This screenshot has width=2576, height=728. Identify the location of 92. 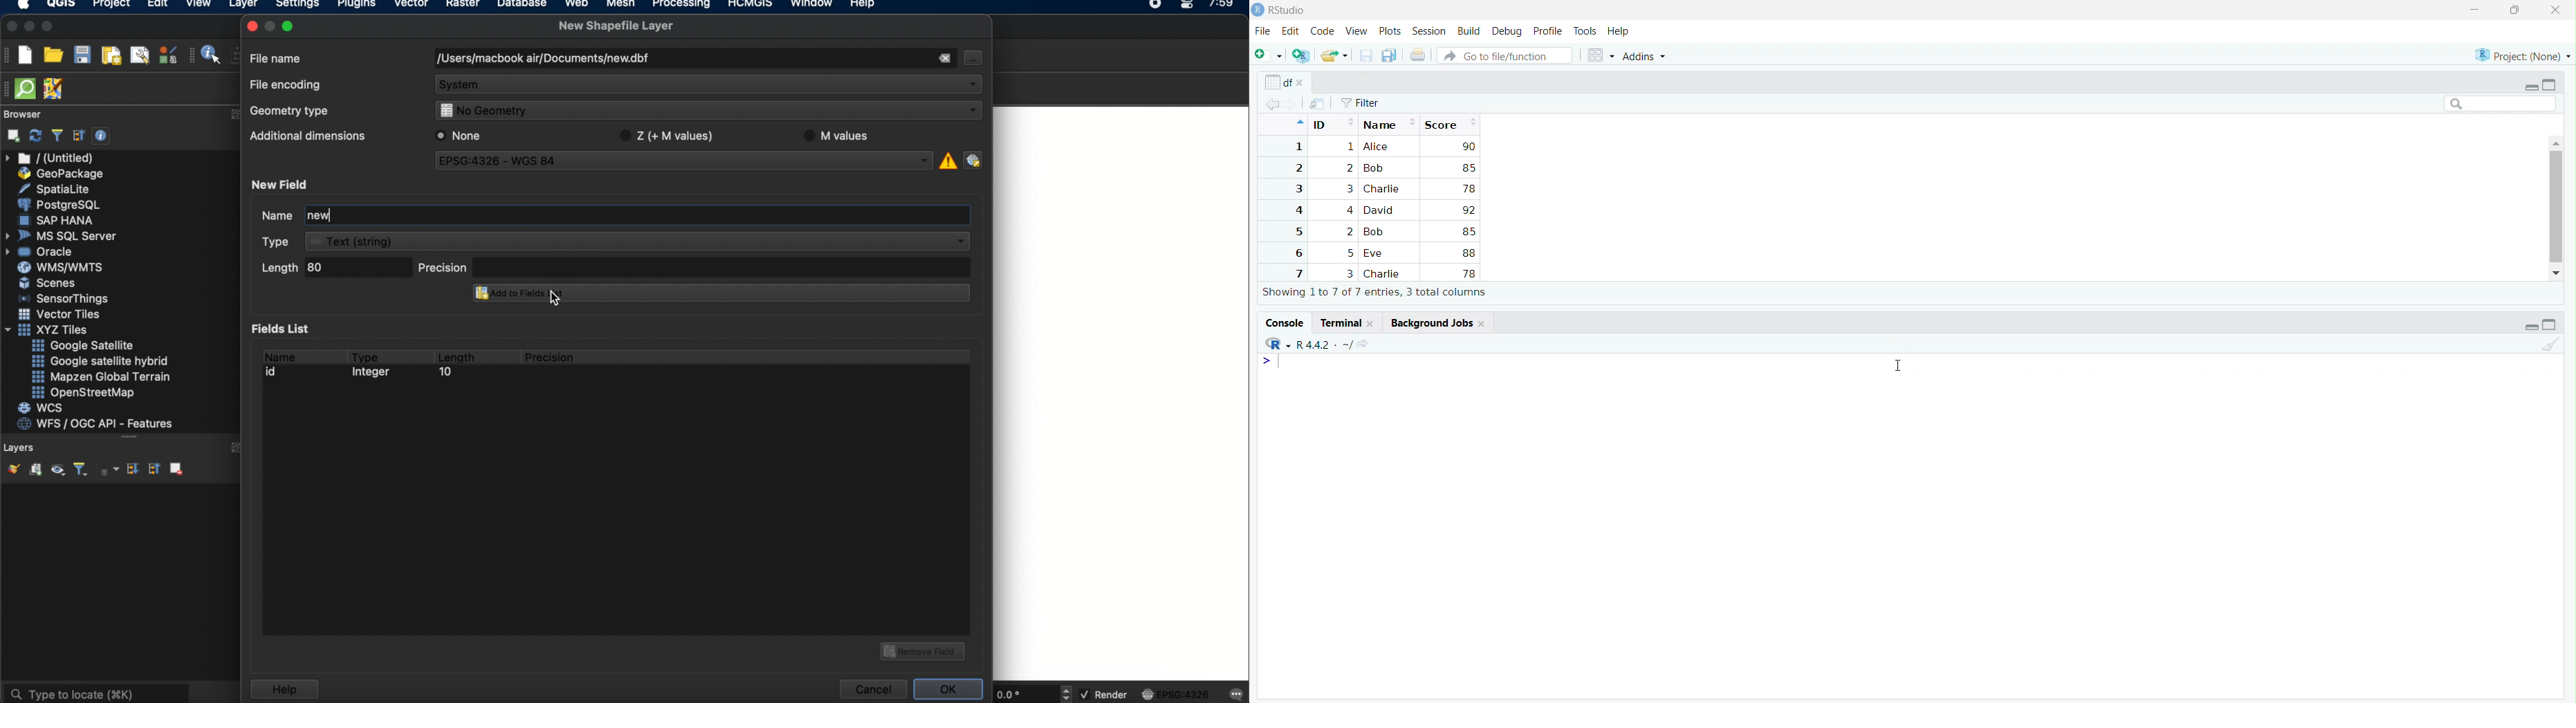
(1468, 210).